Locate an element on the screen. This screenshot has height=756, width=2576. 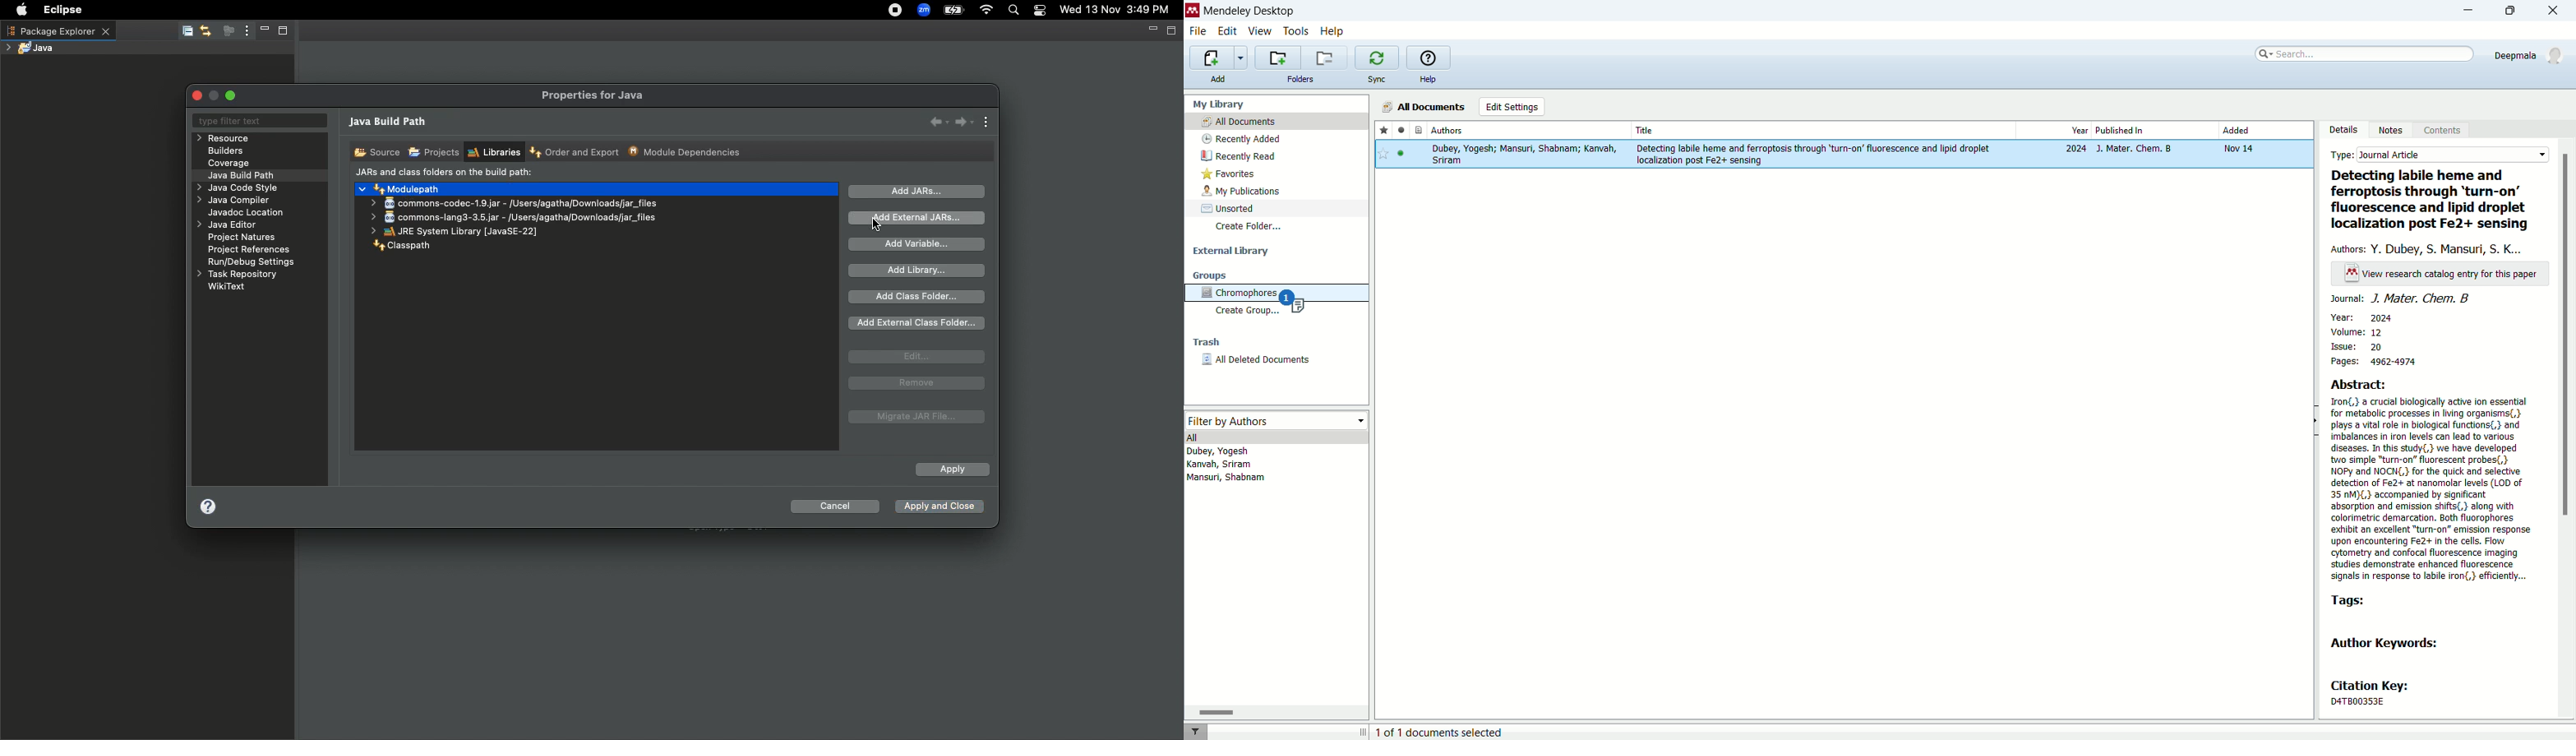
authors keywords: is located at coordinates (2386, 646).